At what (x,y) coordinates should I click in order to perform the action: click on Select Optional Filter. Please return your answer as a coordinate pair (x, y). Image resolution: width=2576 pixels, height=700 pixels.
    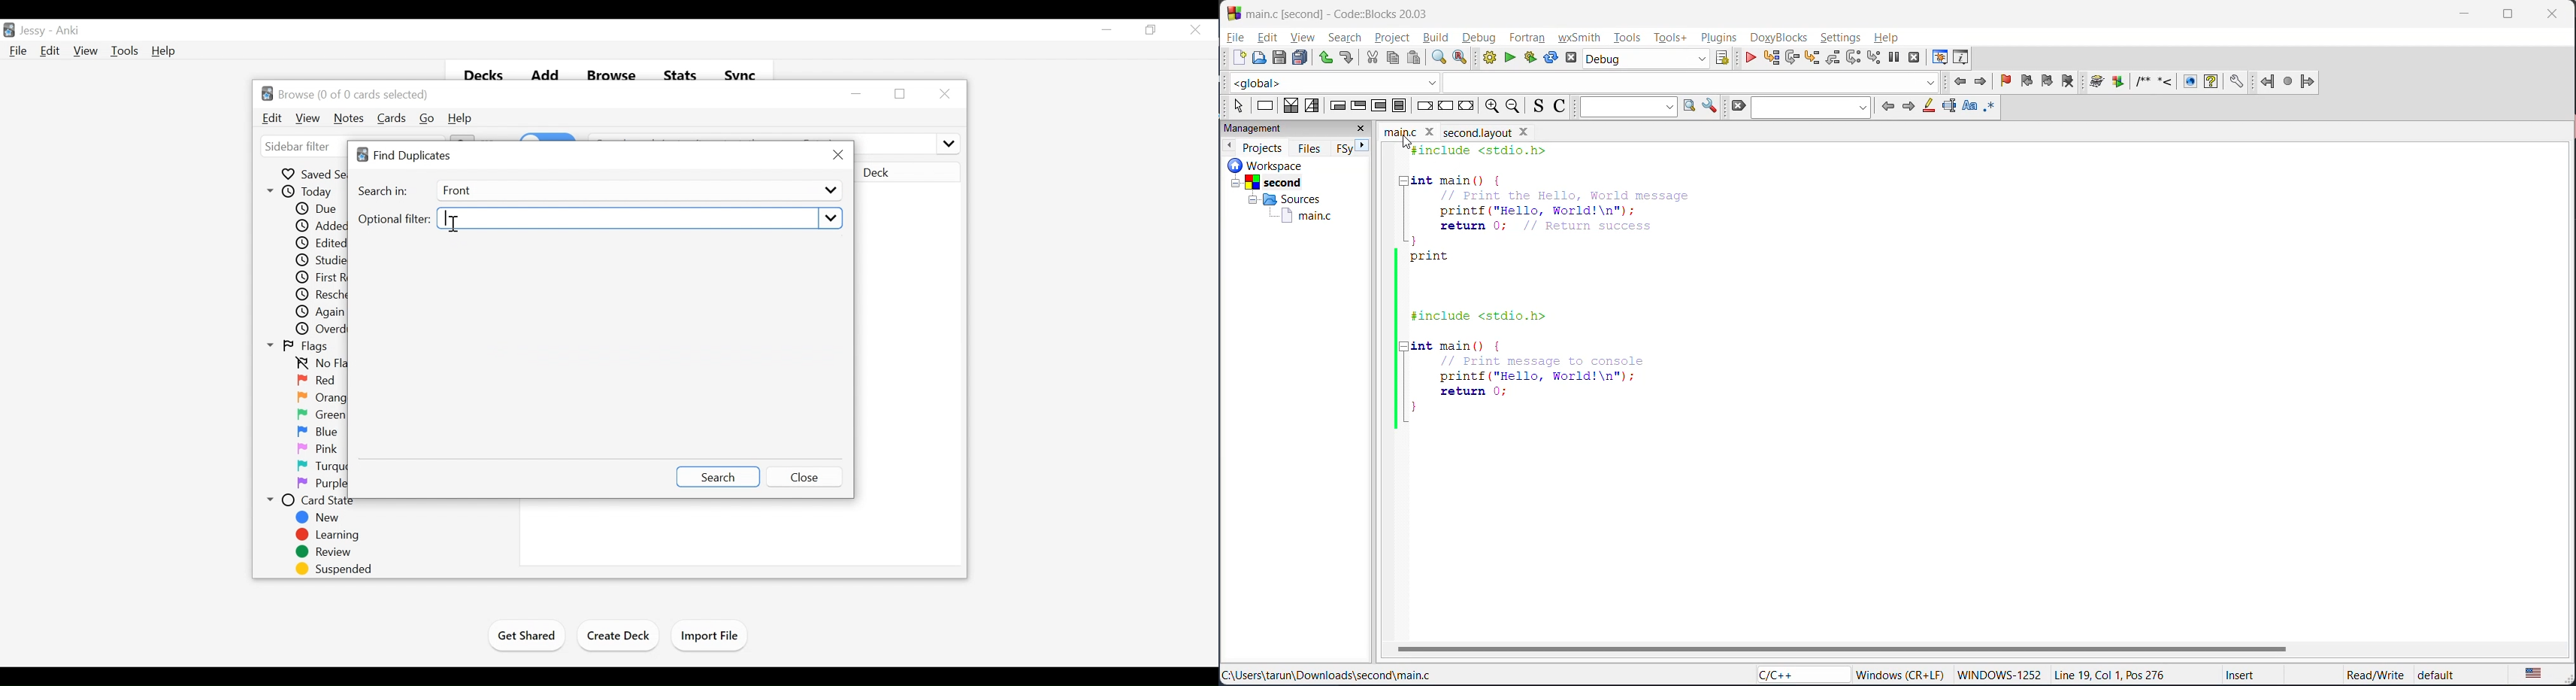
    Looking at the image, I should click on (638, 219).